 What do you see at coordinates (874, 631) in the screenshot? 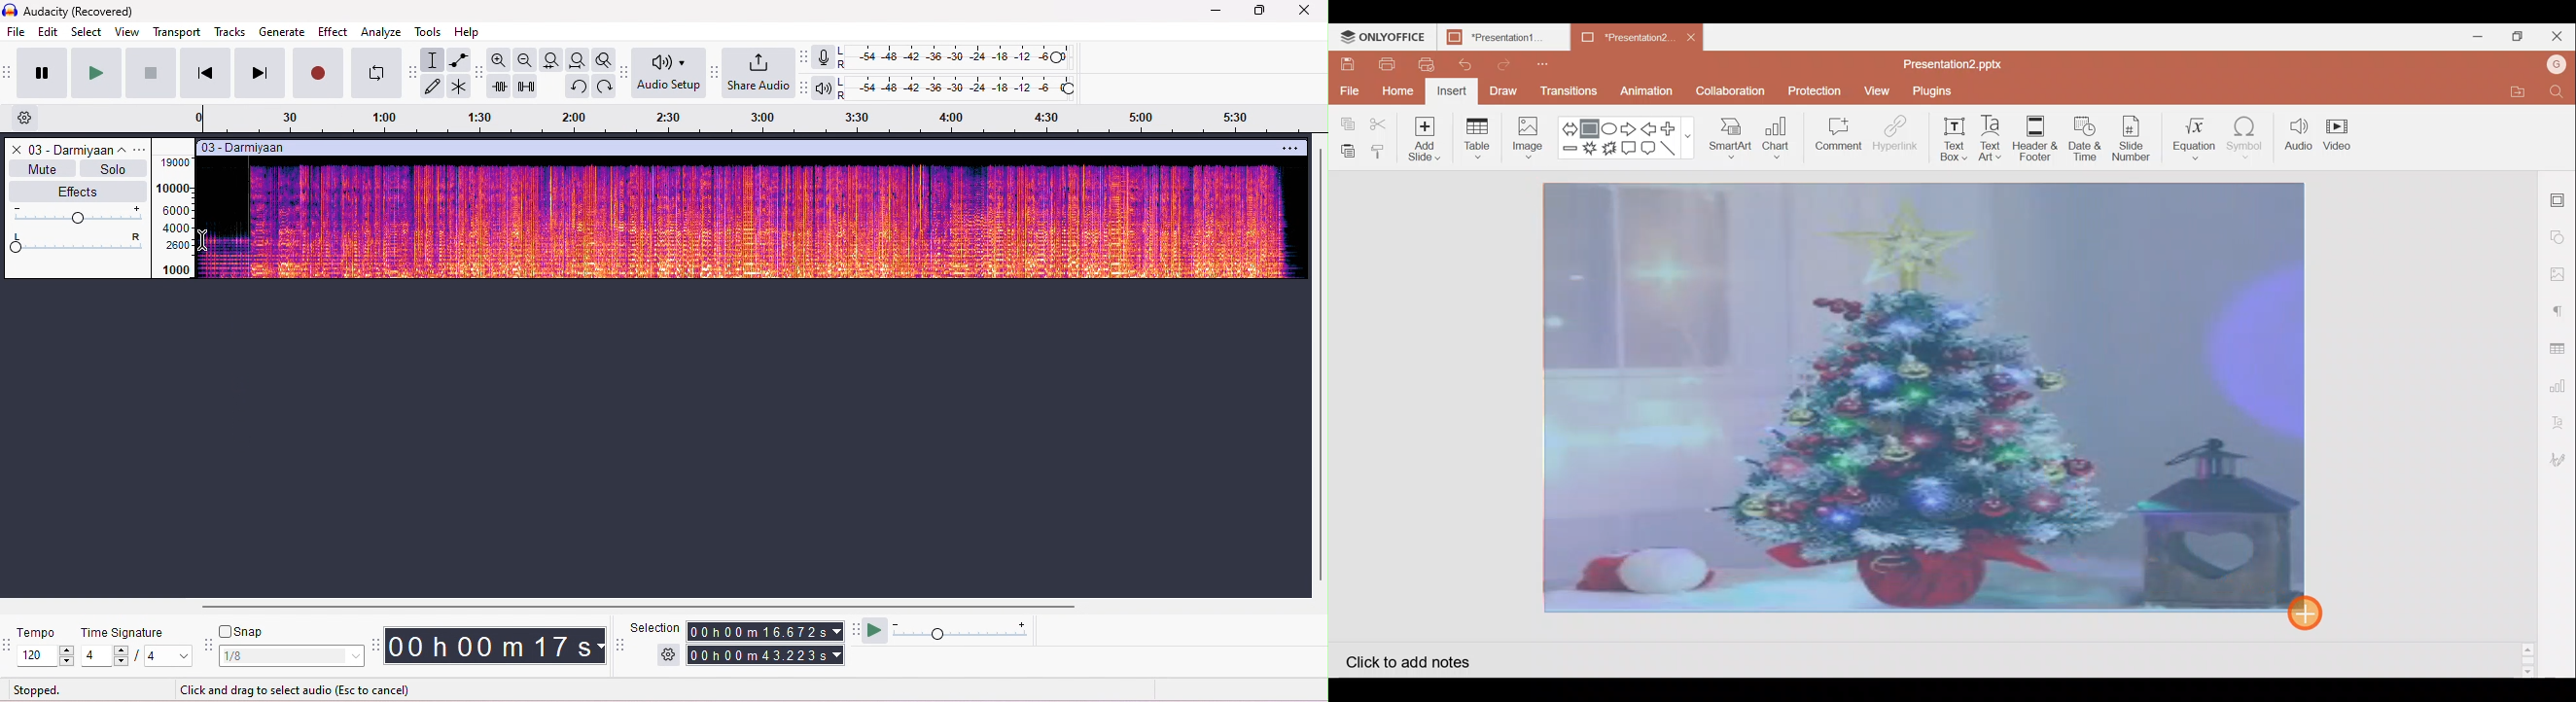
I see `play at speed/play at speed once` at bounding box center [874, 631].